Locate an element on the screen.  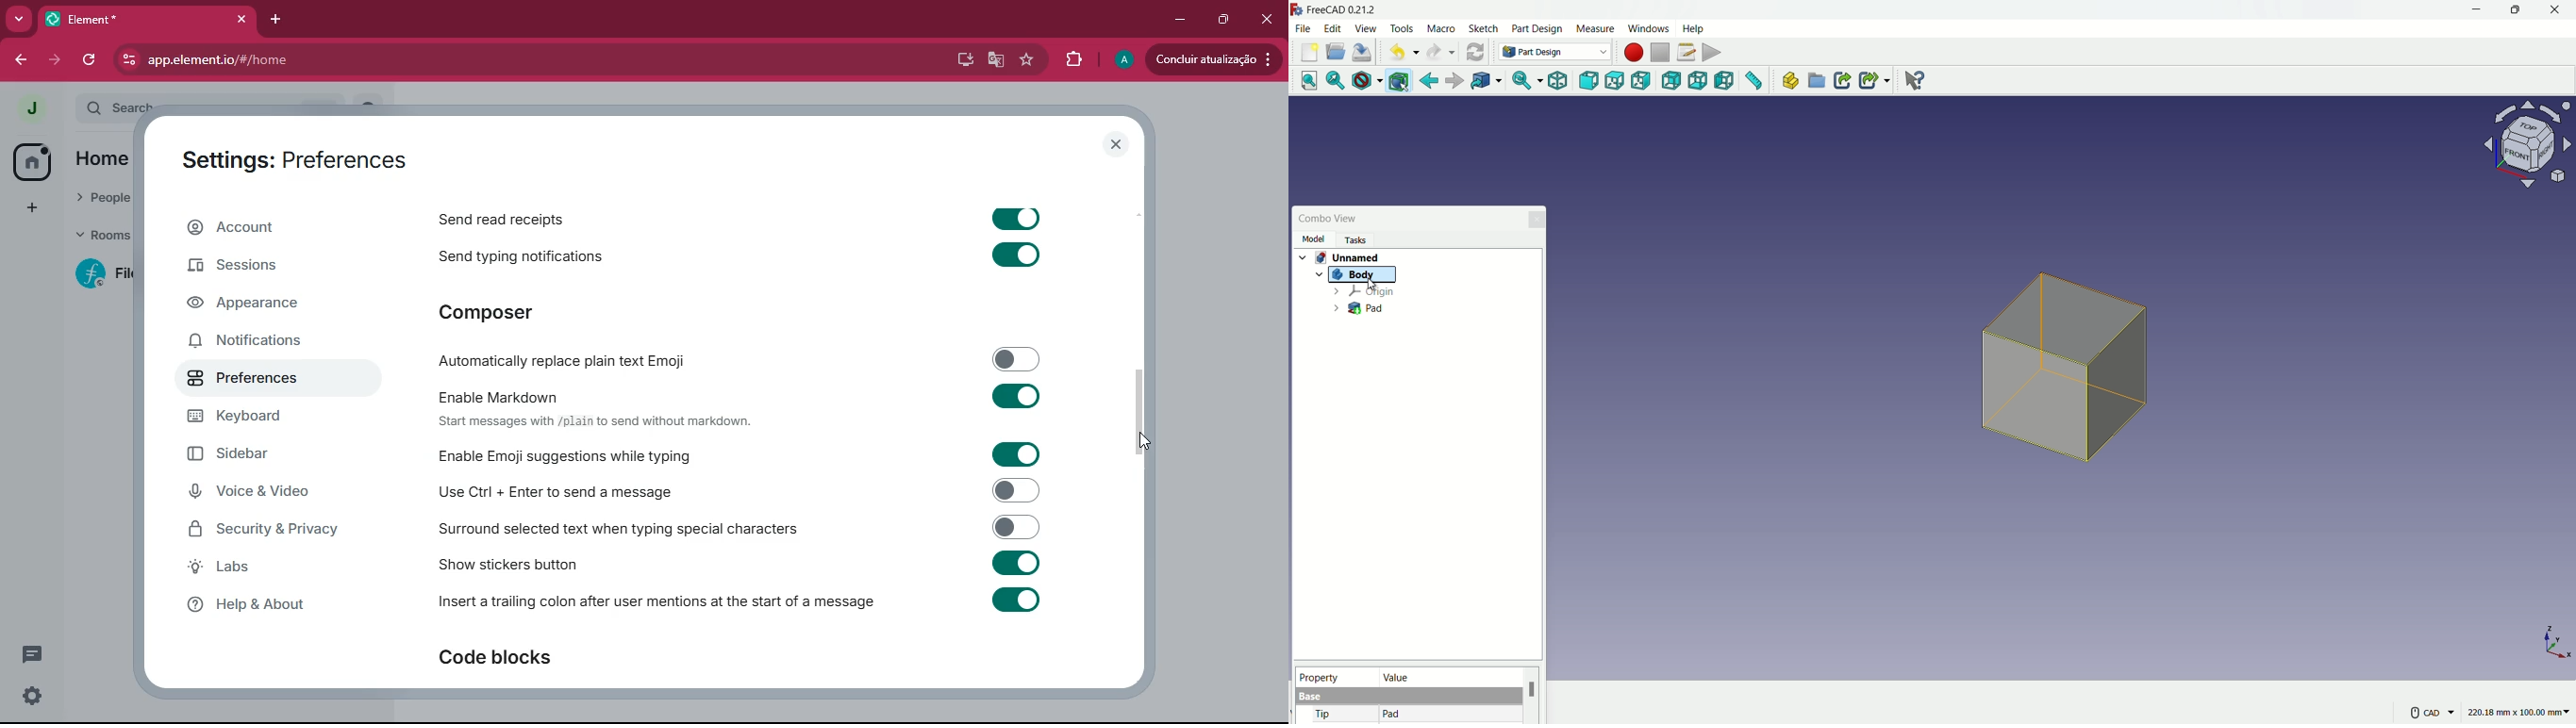
sessions is located at coordinates (266, 270).